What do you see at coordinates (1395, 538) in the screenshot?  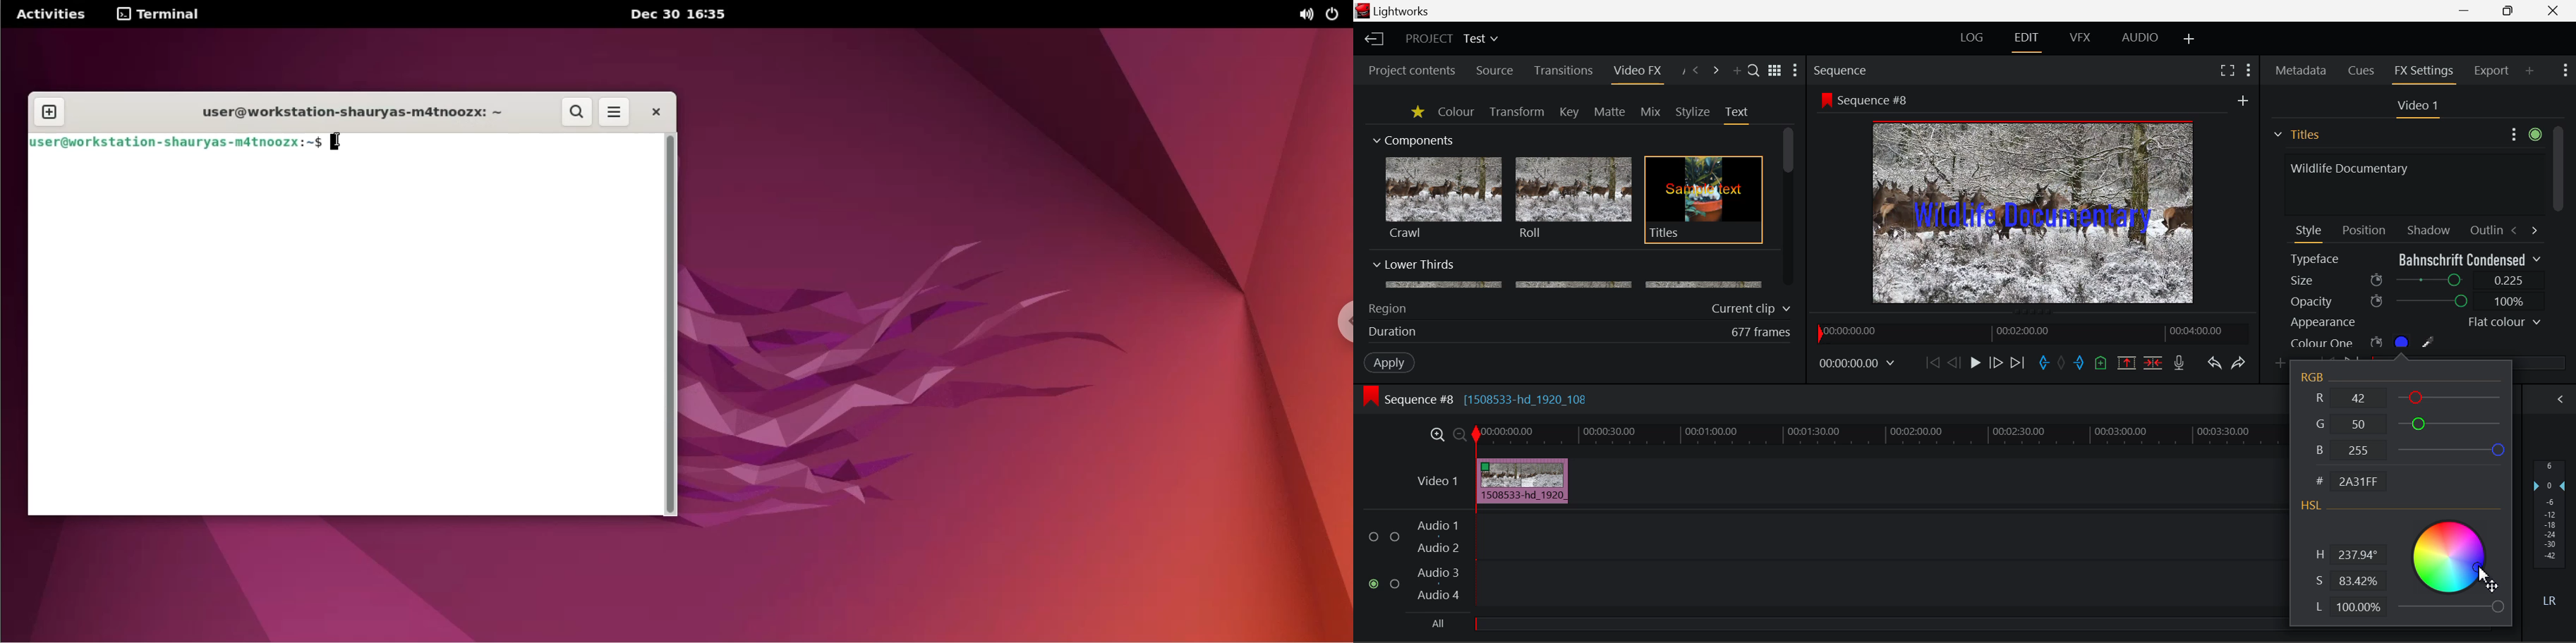 I see `checkbox` at bounding box center [1395, 538].